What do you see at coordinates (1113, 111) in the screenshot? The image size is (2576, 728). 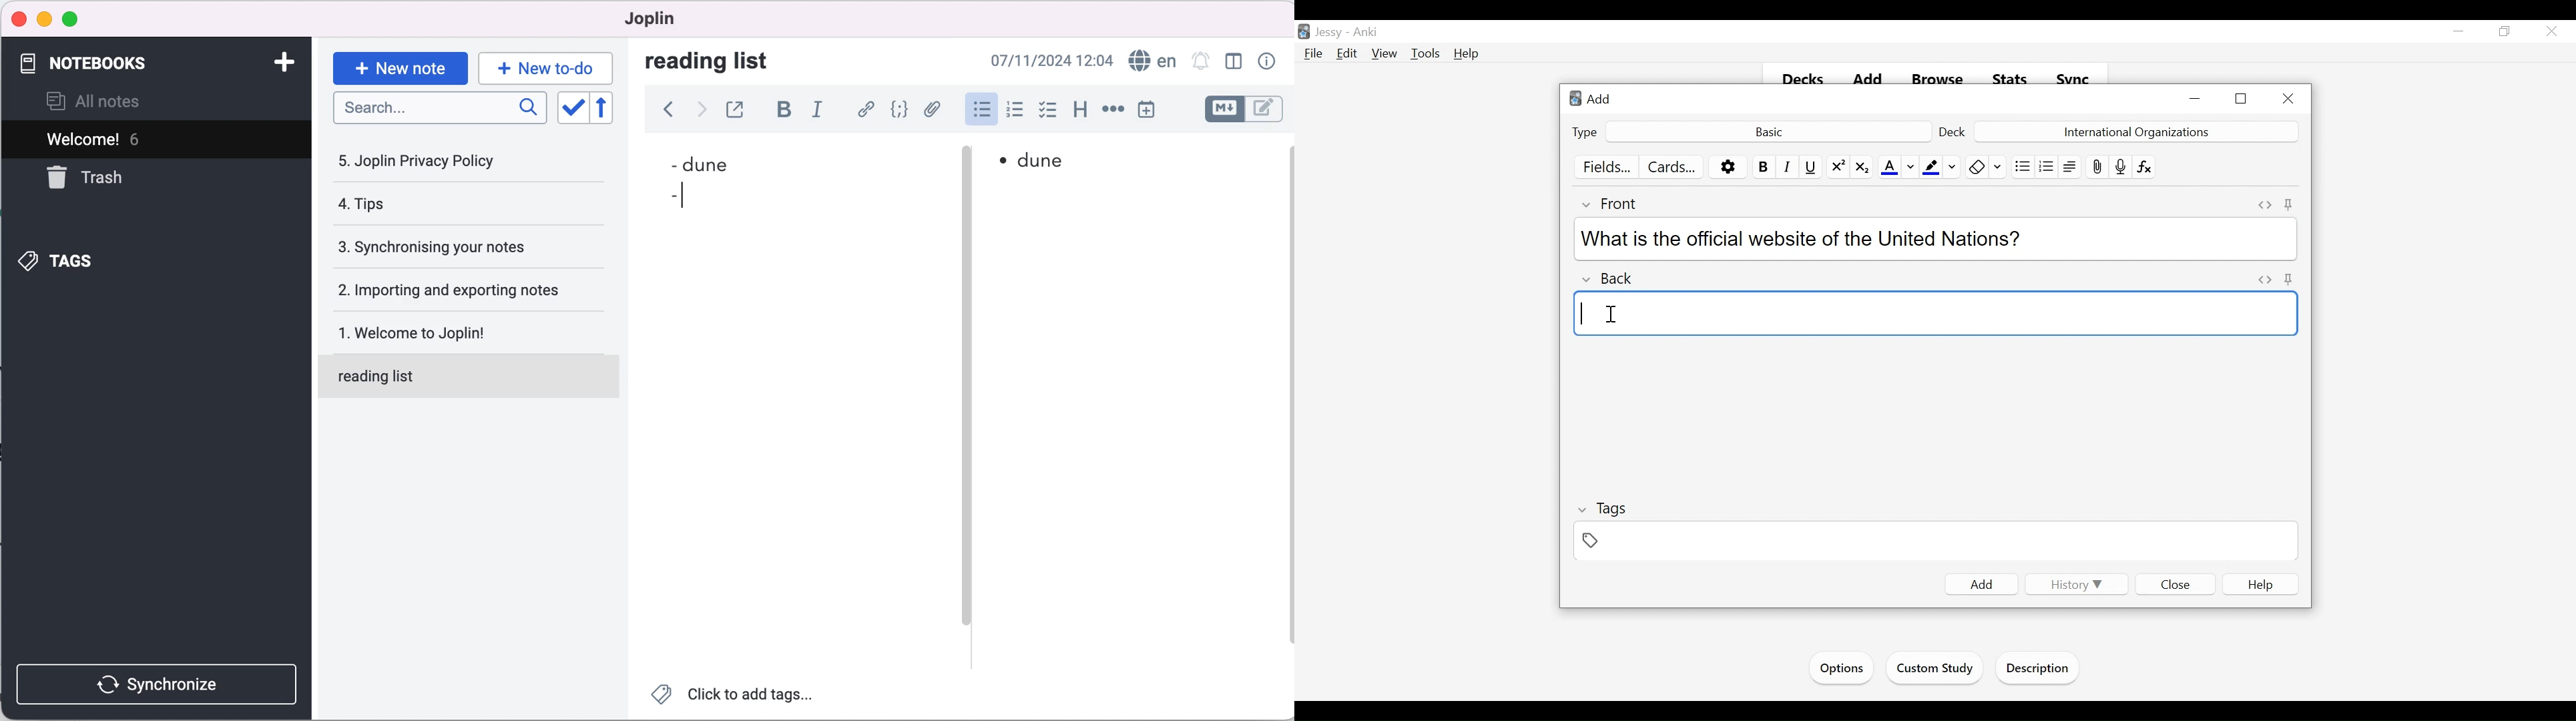 I see `horizontal rule` at bounding box center [1113, 111].